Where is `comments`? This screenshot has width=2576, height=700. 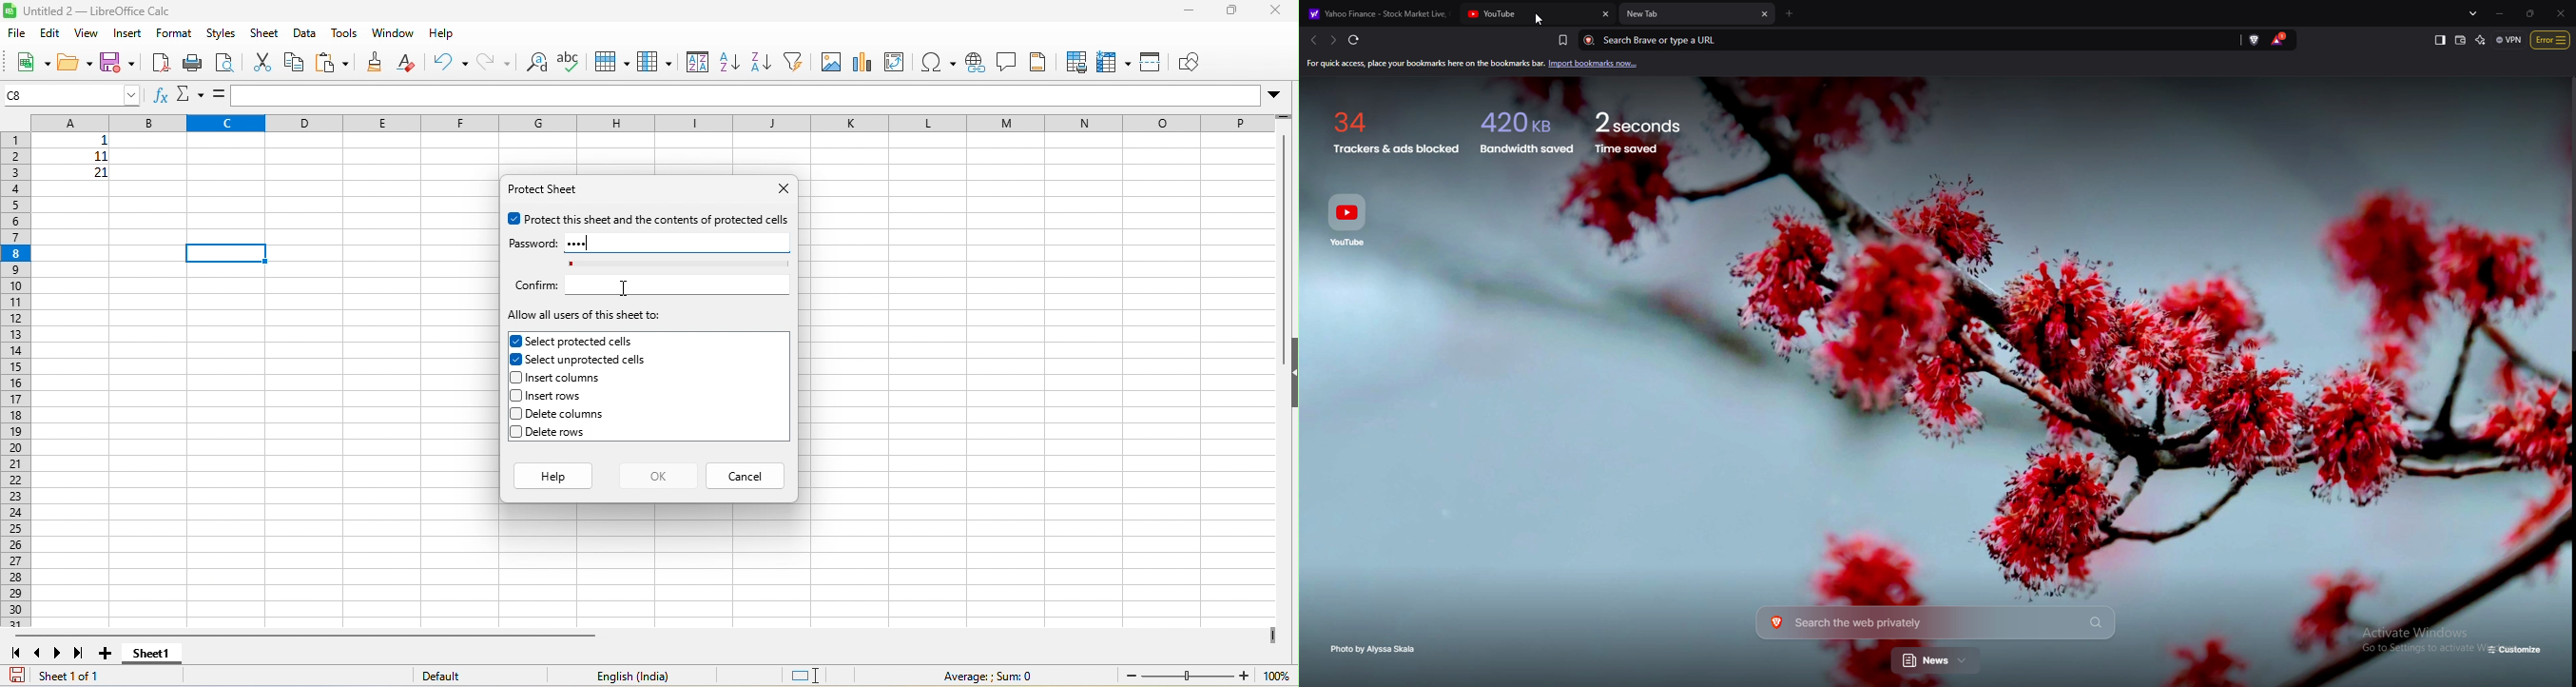
comments is located at coordinates (1007, 61).